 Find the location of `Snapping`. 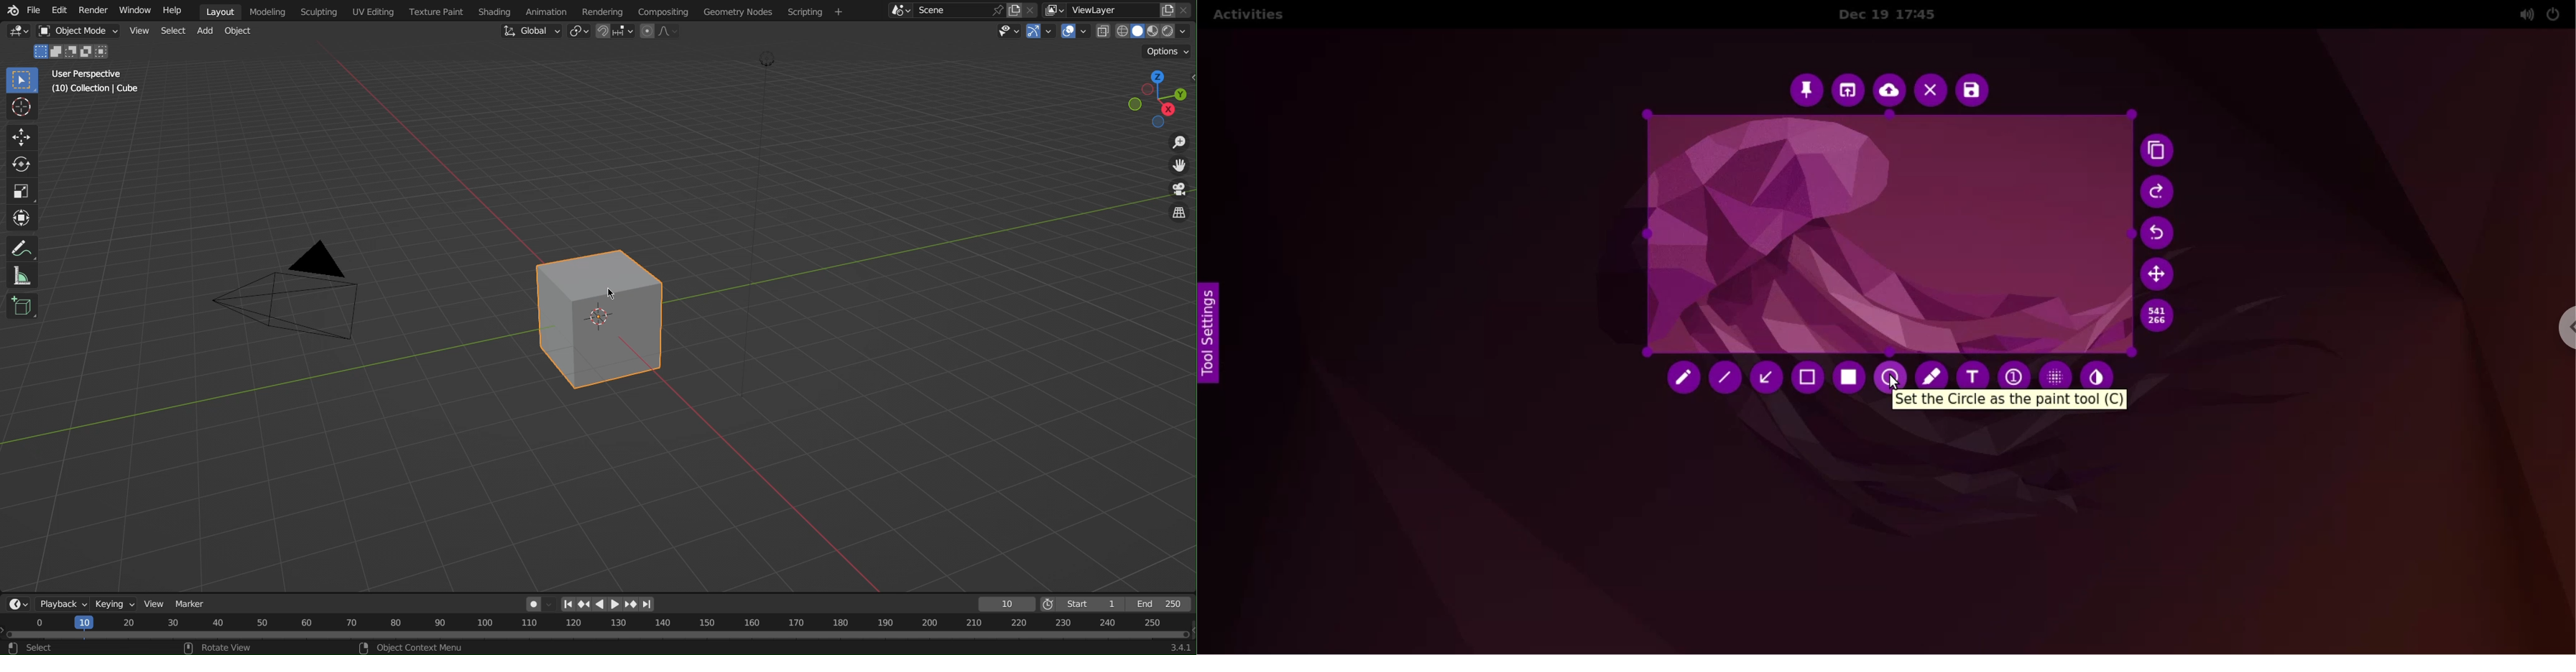

Snapping is located at coordinates (616, 31).